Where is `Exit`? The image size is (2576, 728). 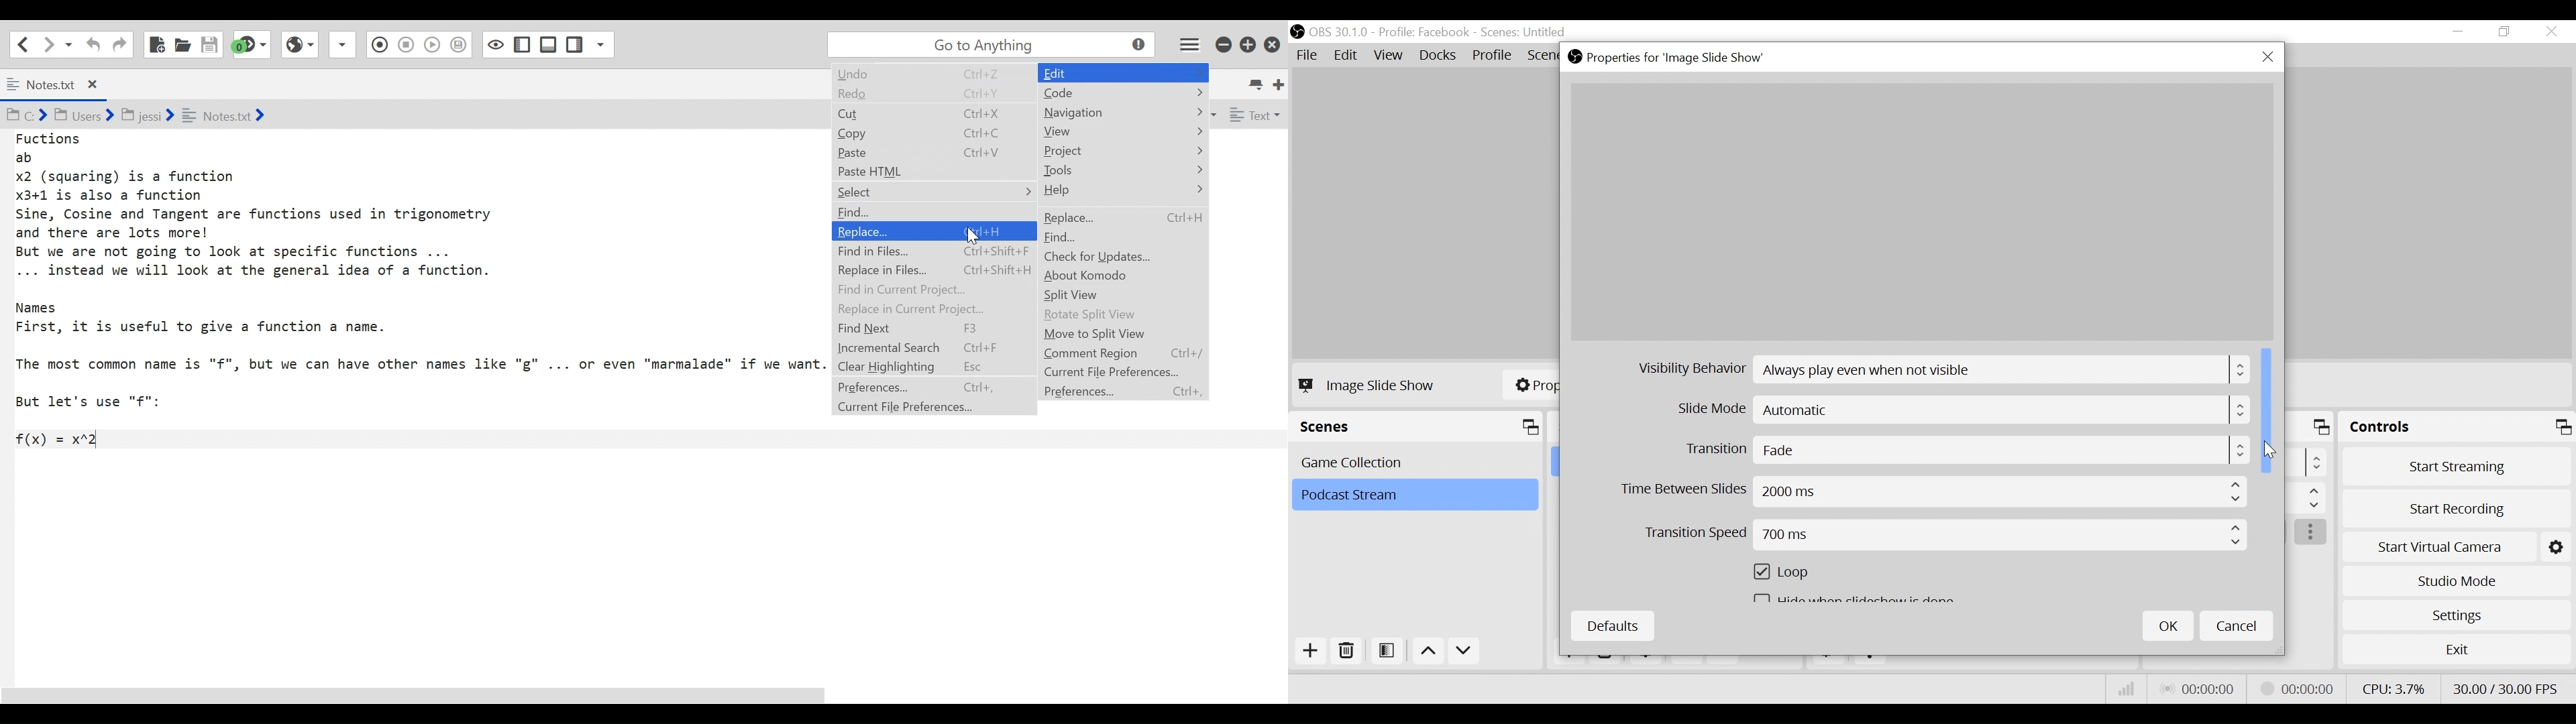 Exit is located at coordinates (2457, 652).